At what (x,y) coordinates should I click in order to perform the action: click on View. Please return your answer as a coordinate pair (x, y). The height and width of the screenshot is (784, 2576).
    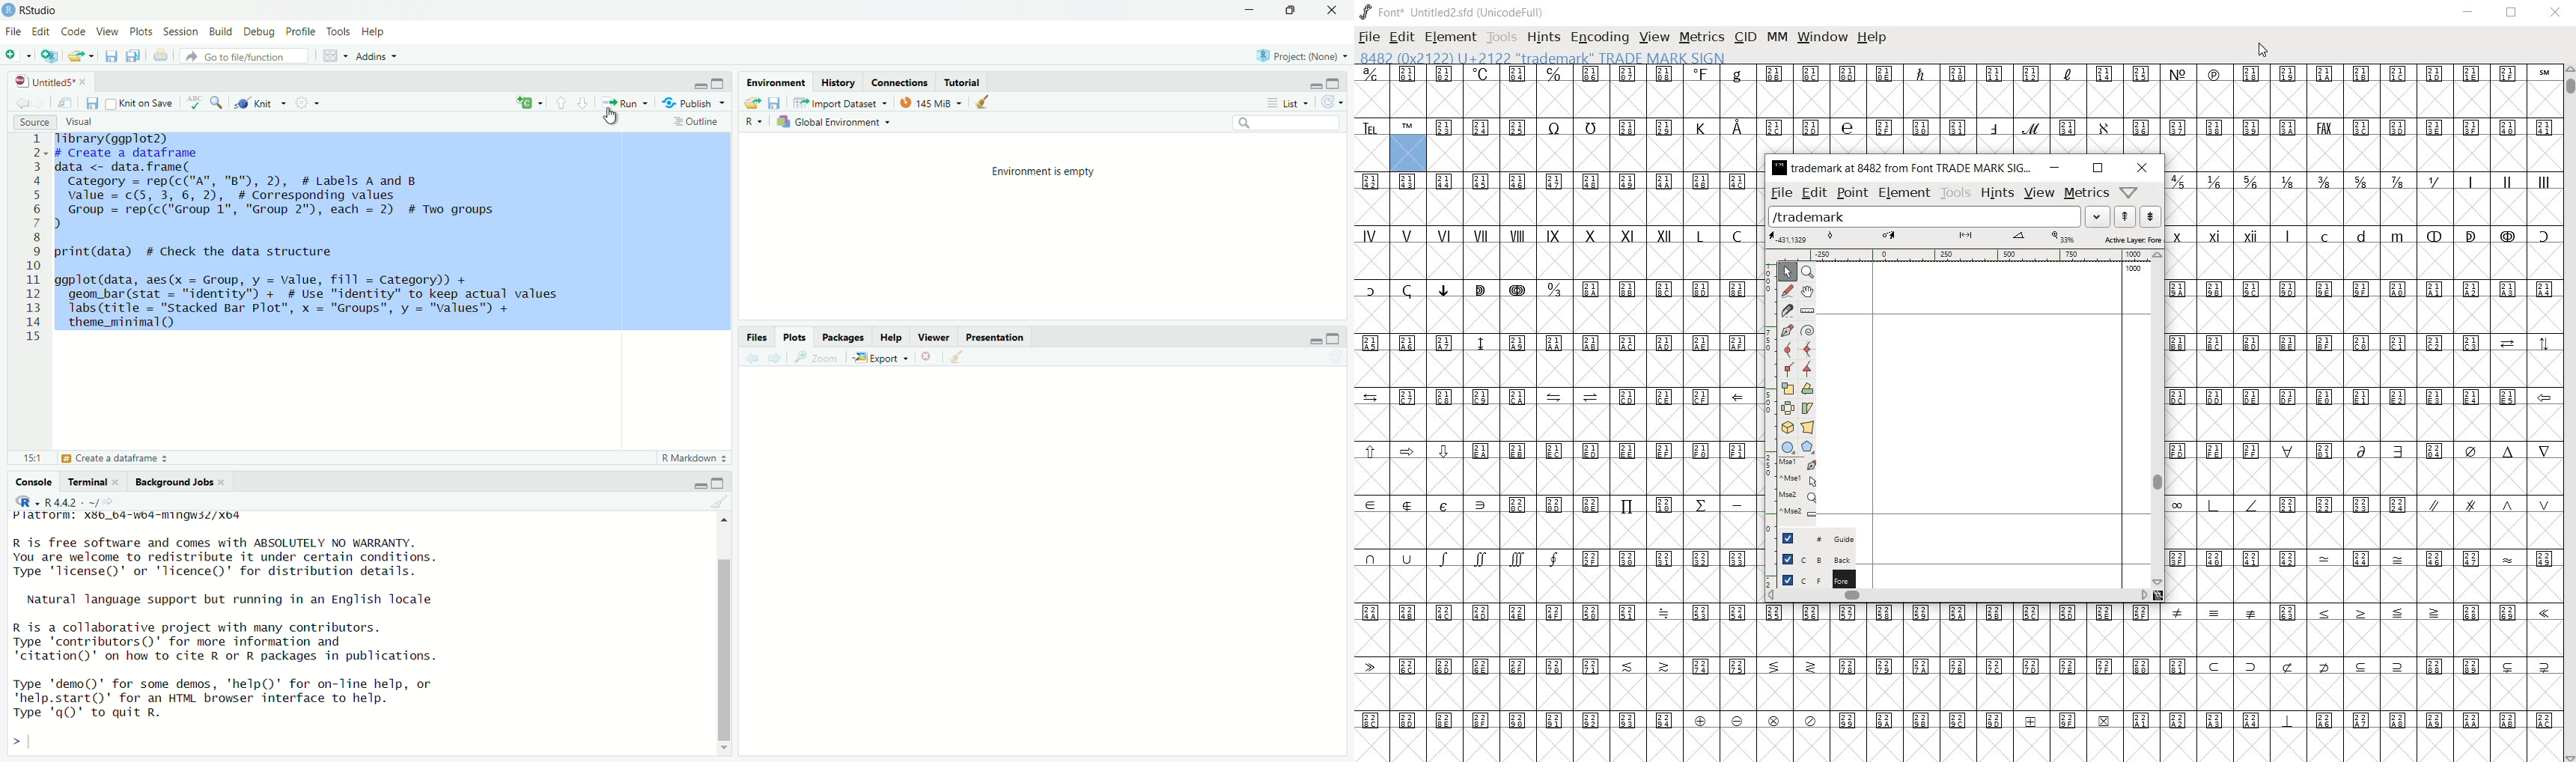
    Looking at the image, I should click on (108, 32).